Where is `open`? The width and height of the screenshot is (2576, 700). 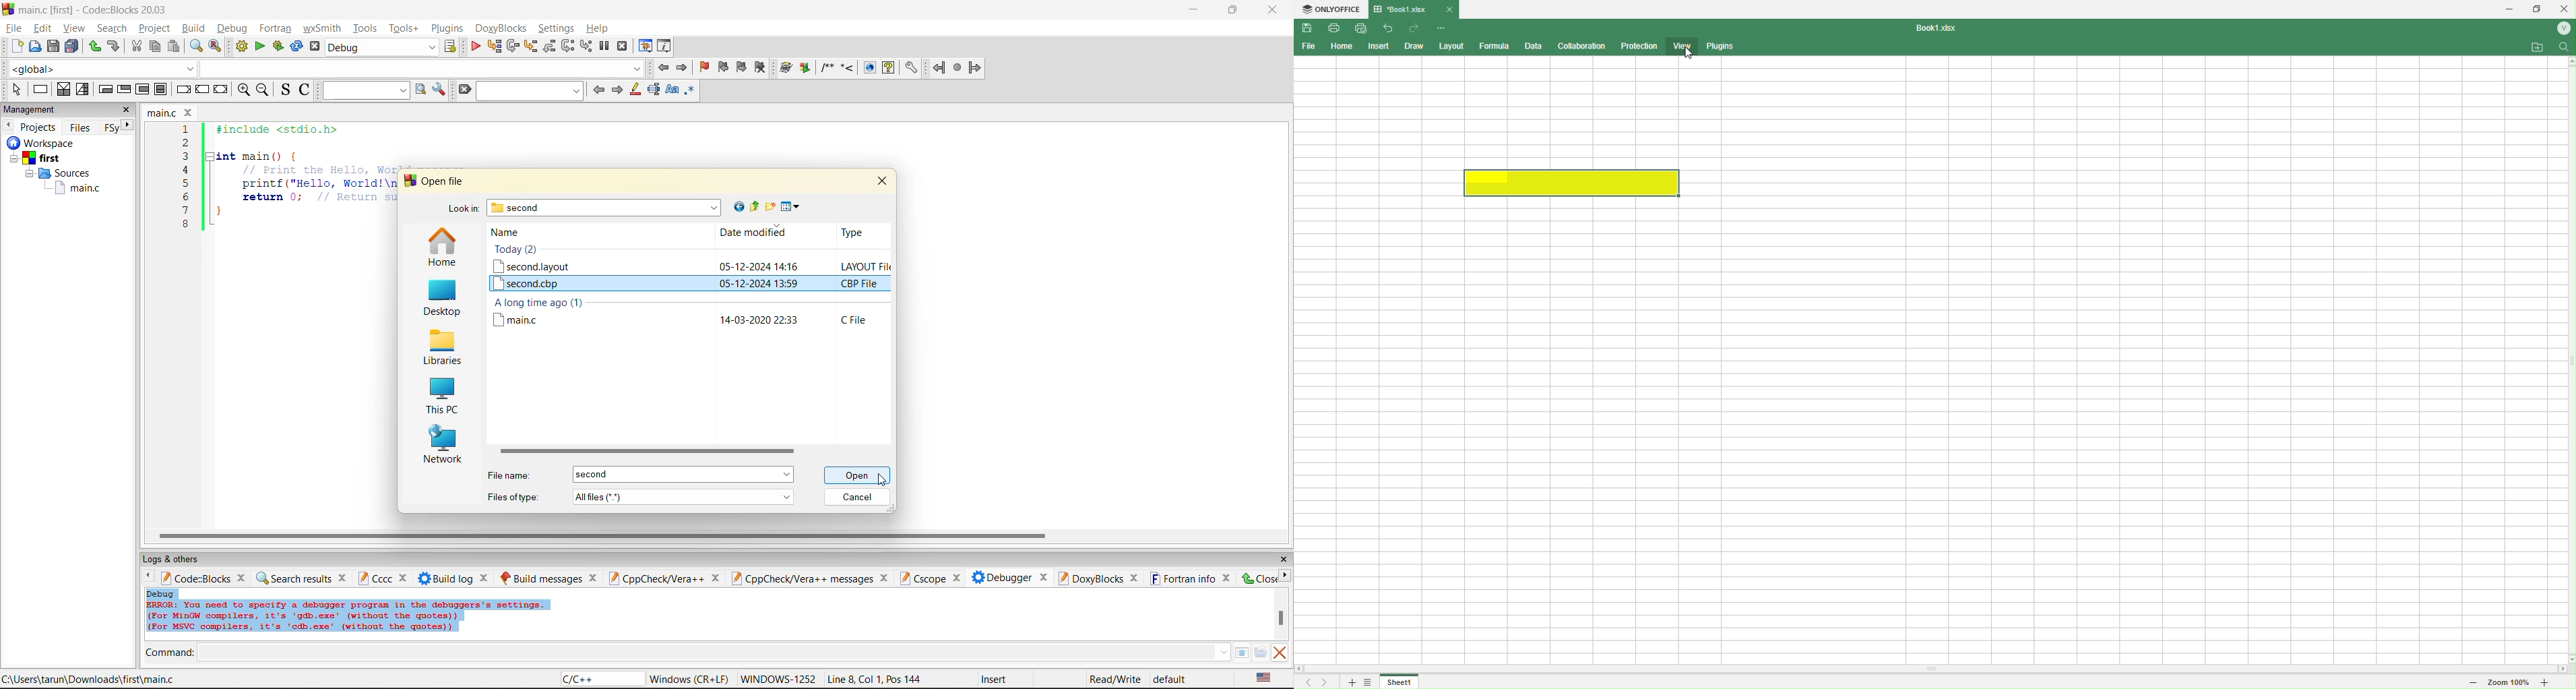
open is located at coordinates (859, 475).